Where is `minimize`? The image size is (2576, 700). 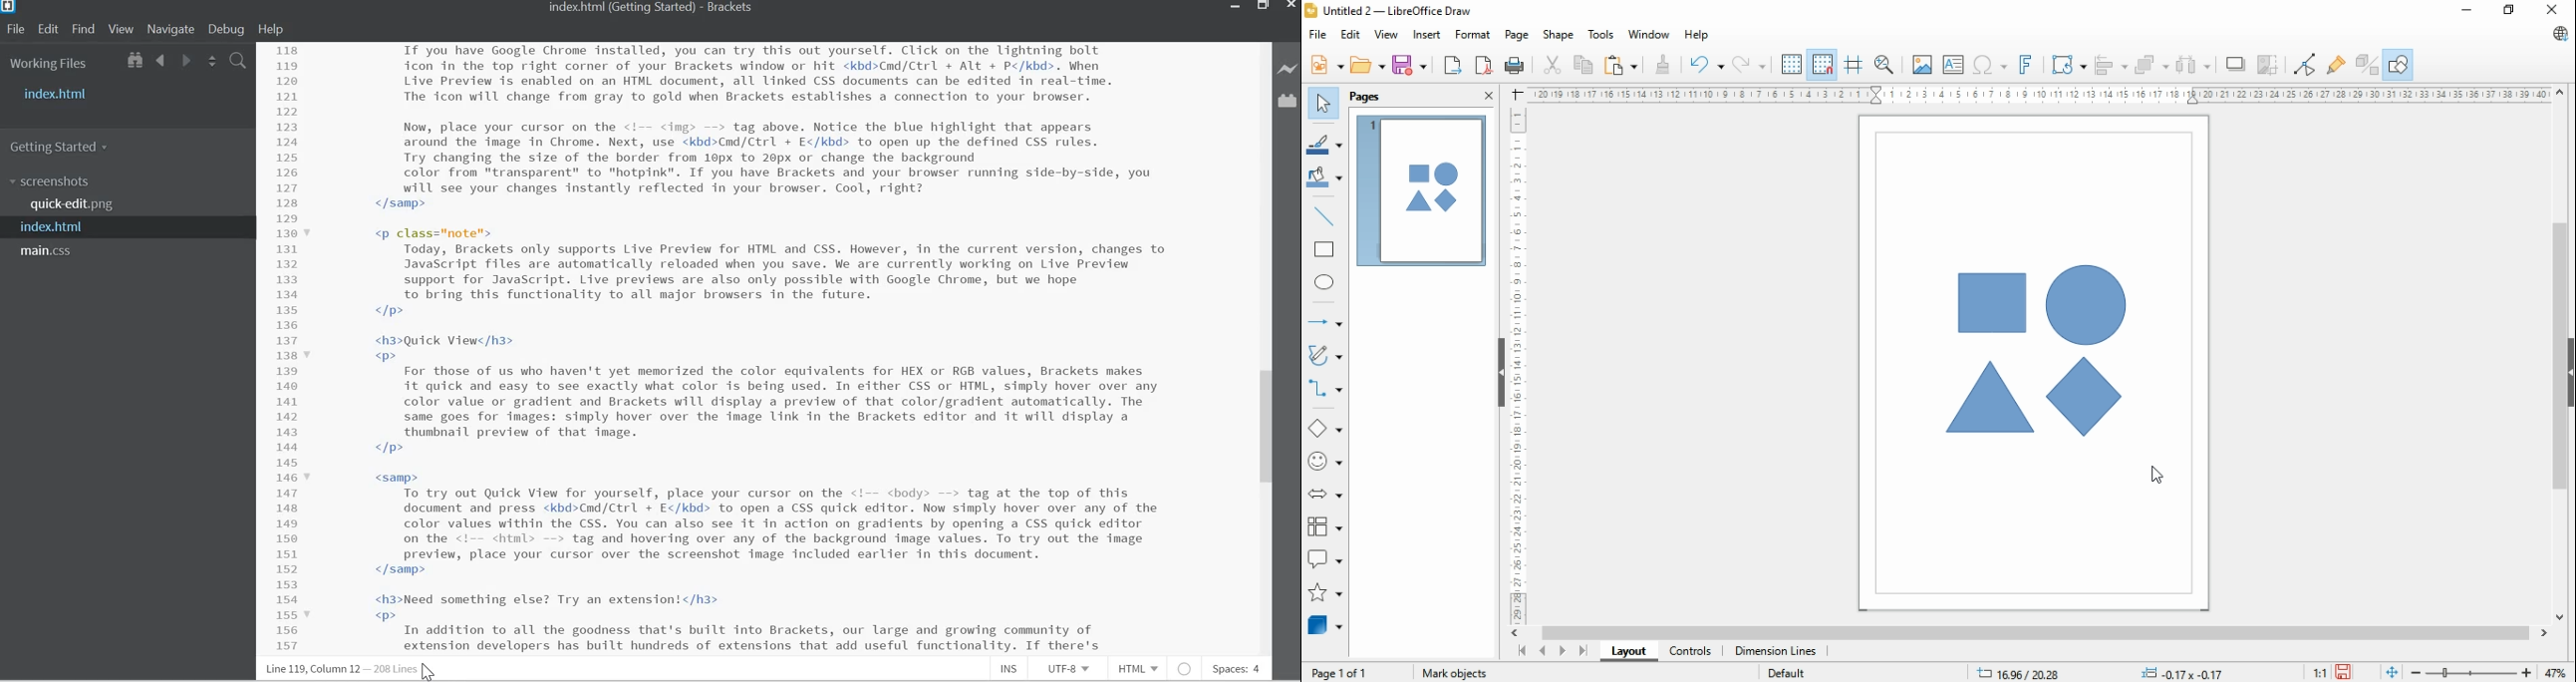 minimize is located at coordinates (1233, 6).